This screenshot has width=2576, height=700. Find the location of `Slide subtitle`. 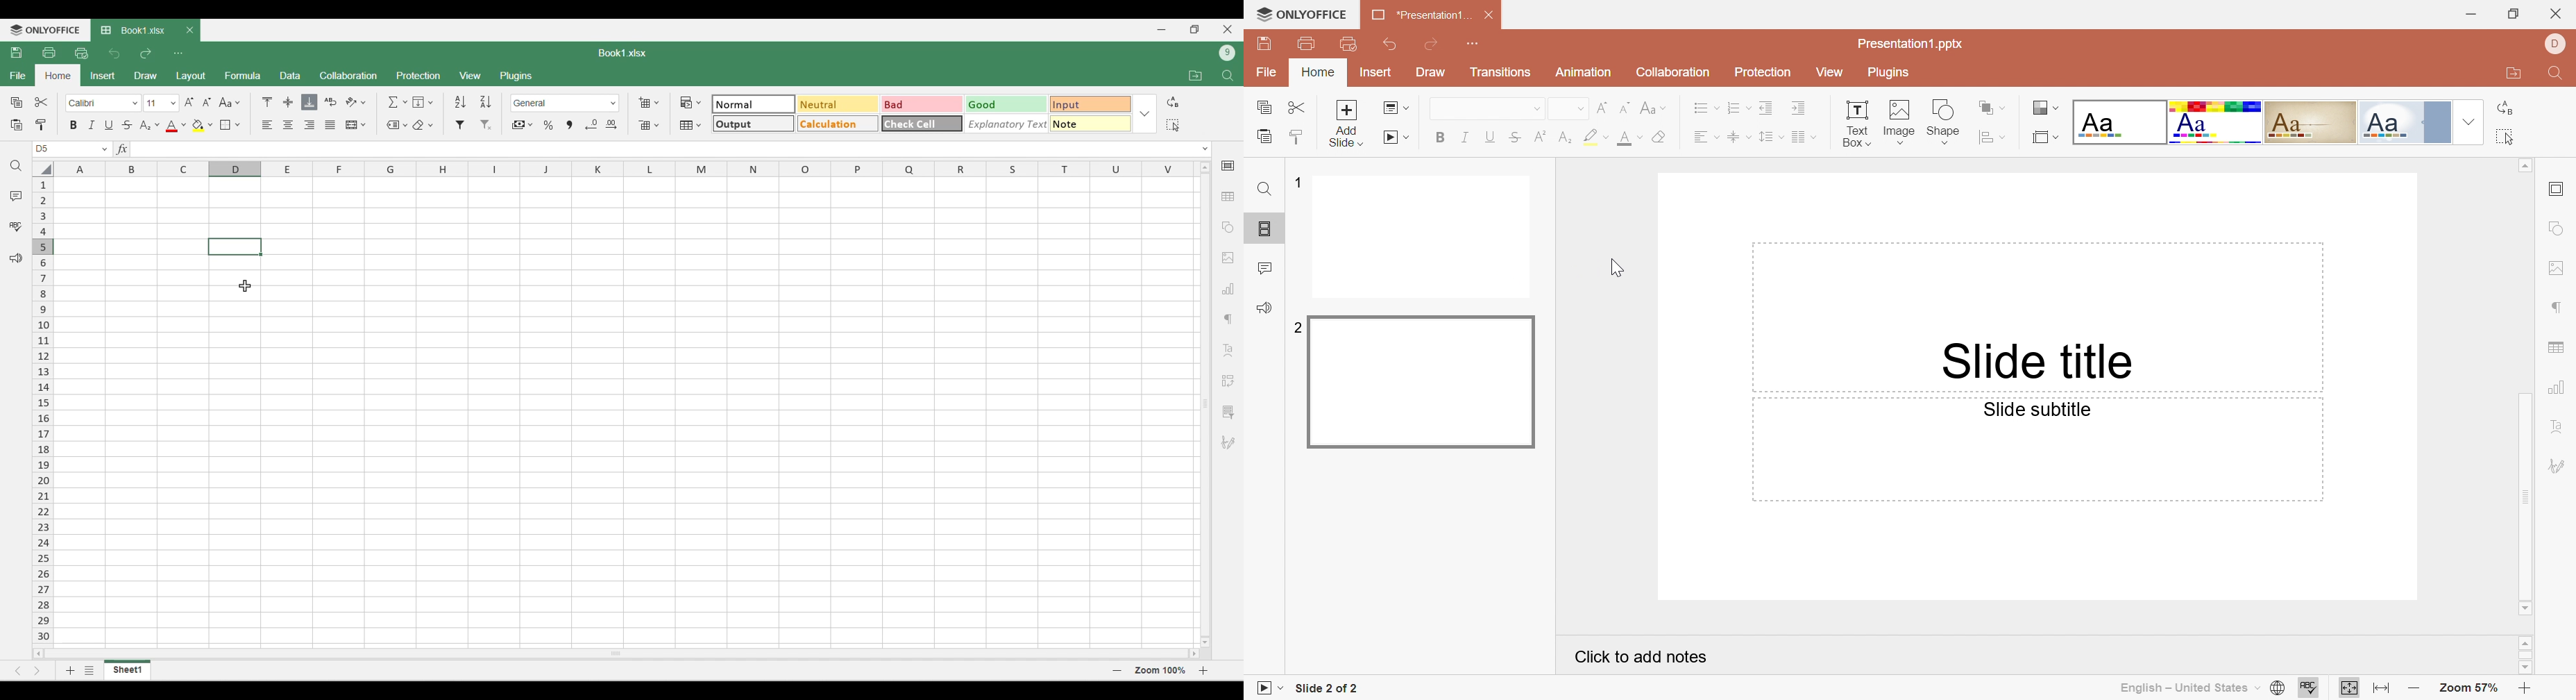

Slide subtitle is located at coordinates (2035, 411).